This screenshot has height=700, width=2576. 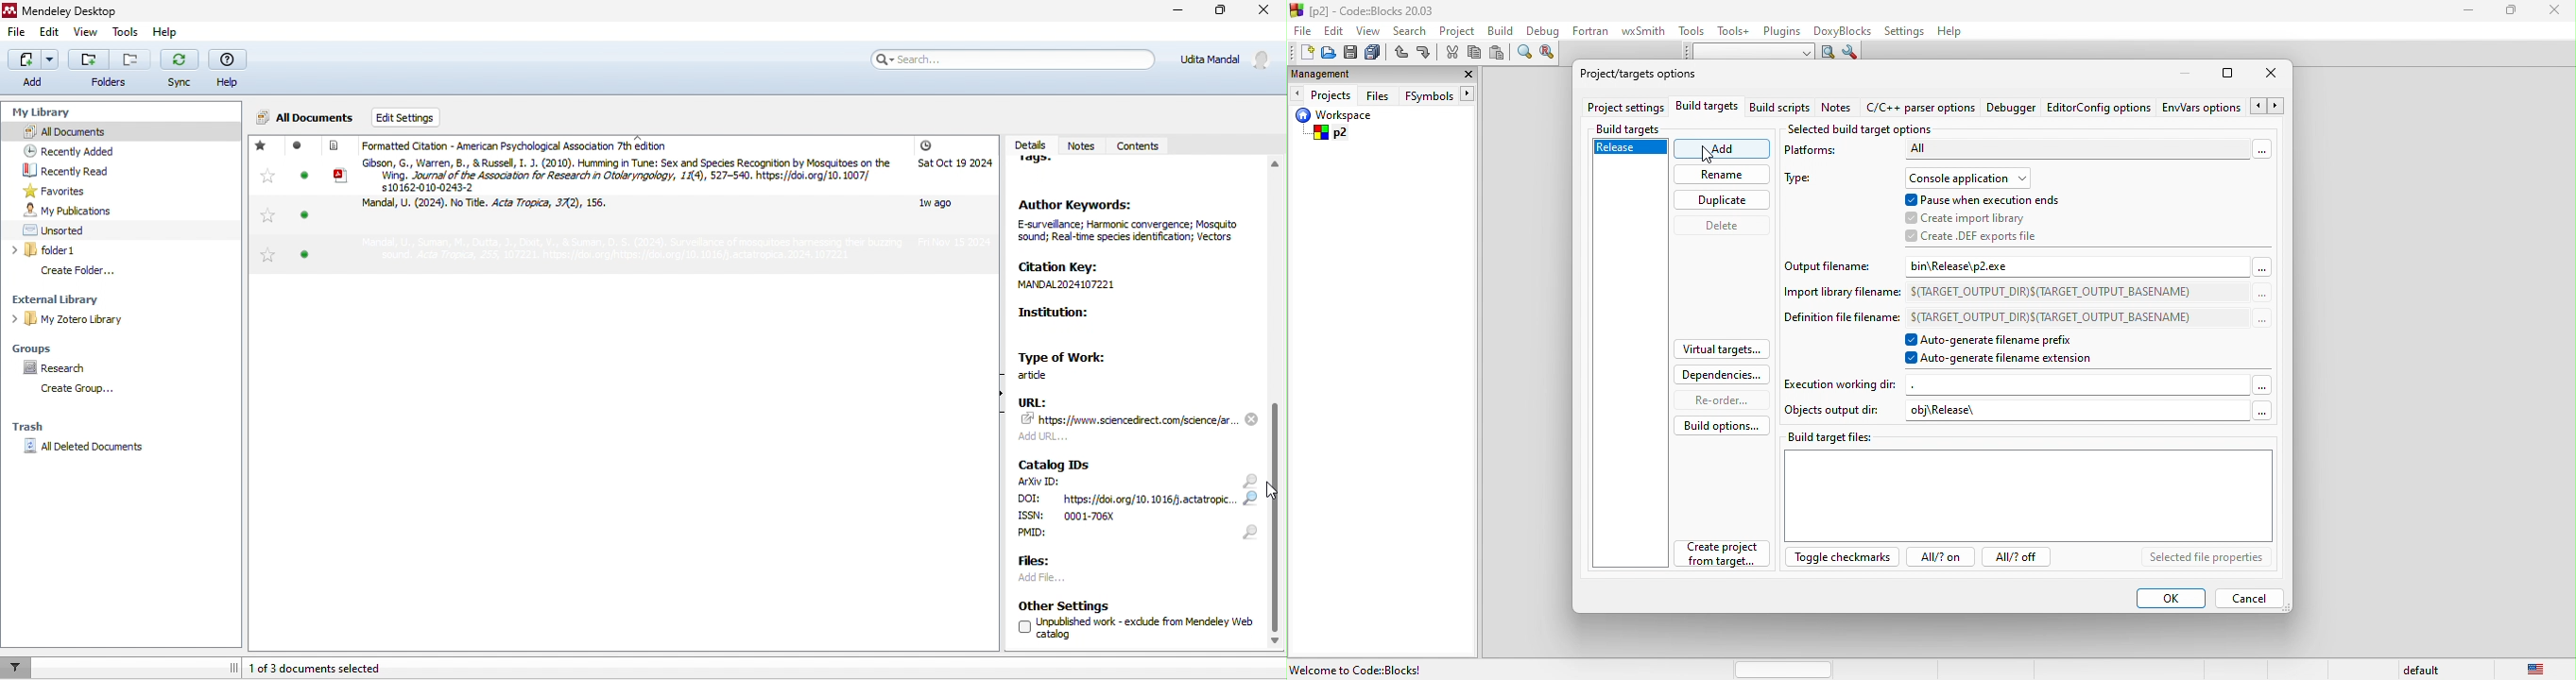 What do you see at coordinates (301, 206) in the screenshot?
I see `read/unread` at bounding box center [301, 206].